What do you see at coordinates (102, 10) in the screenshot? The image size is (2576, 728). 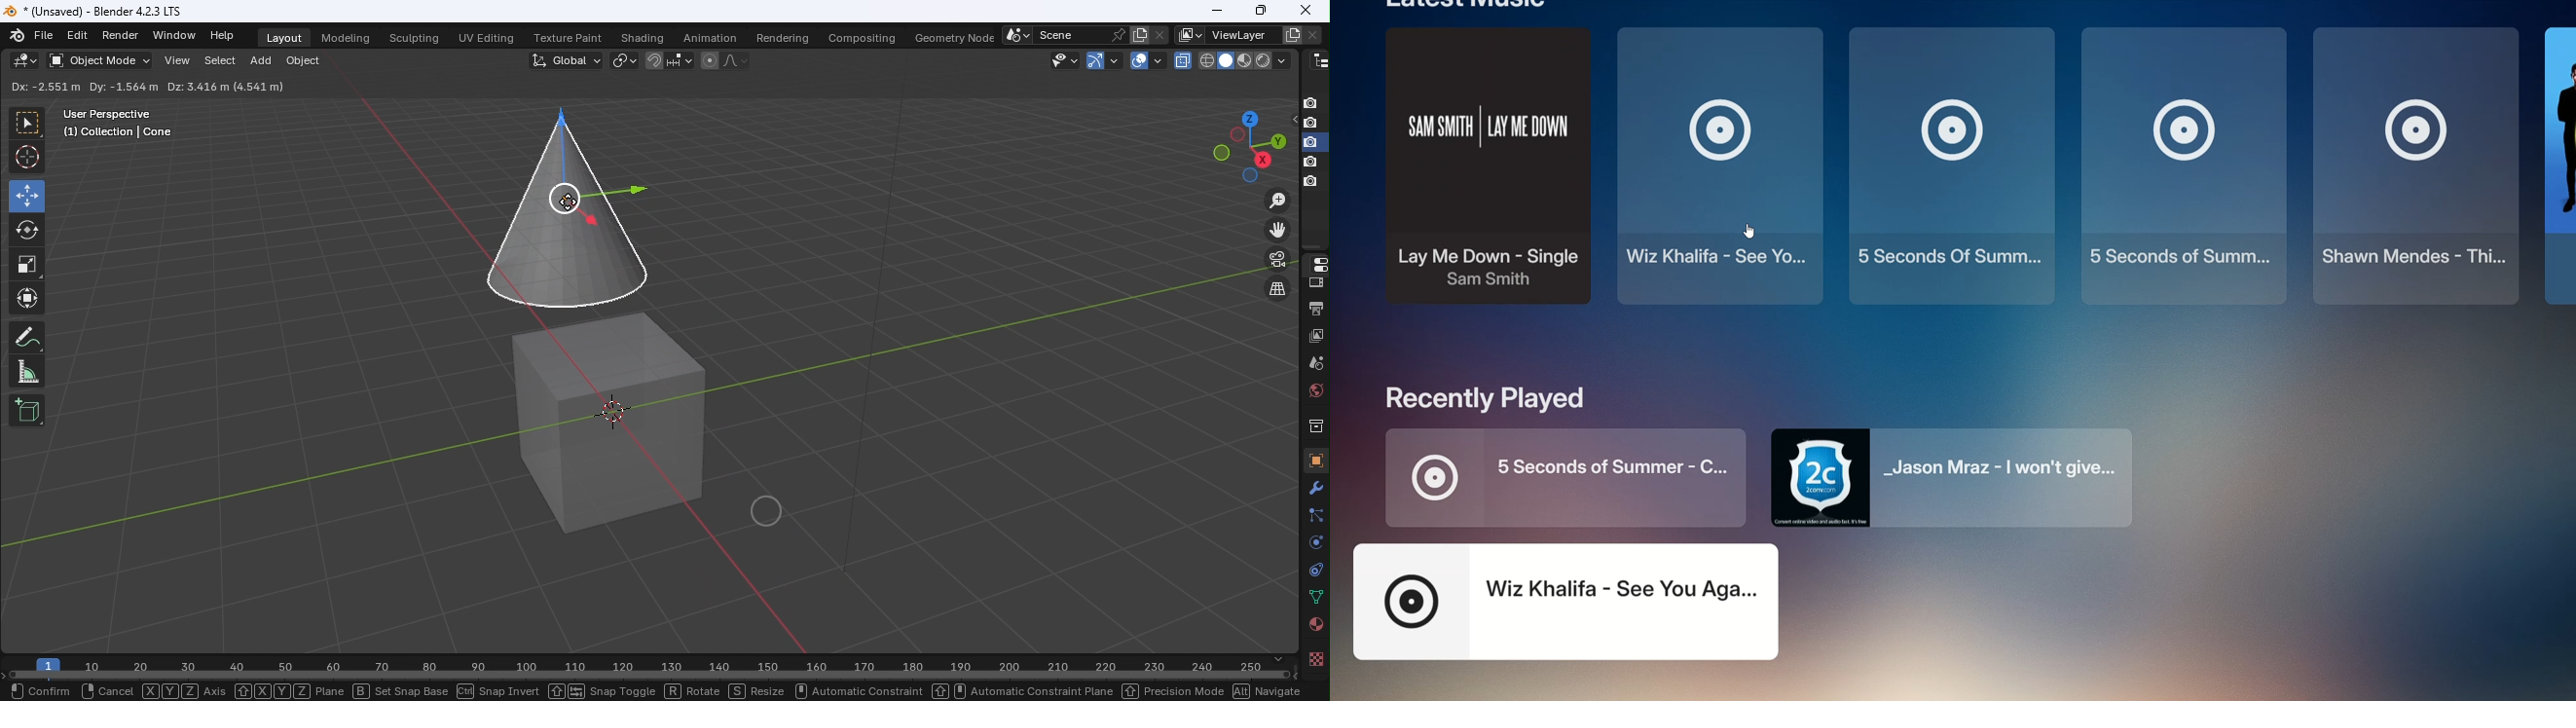 I see `Document name` at bounding box center [102, 10].